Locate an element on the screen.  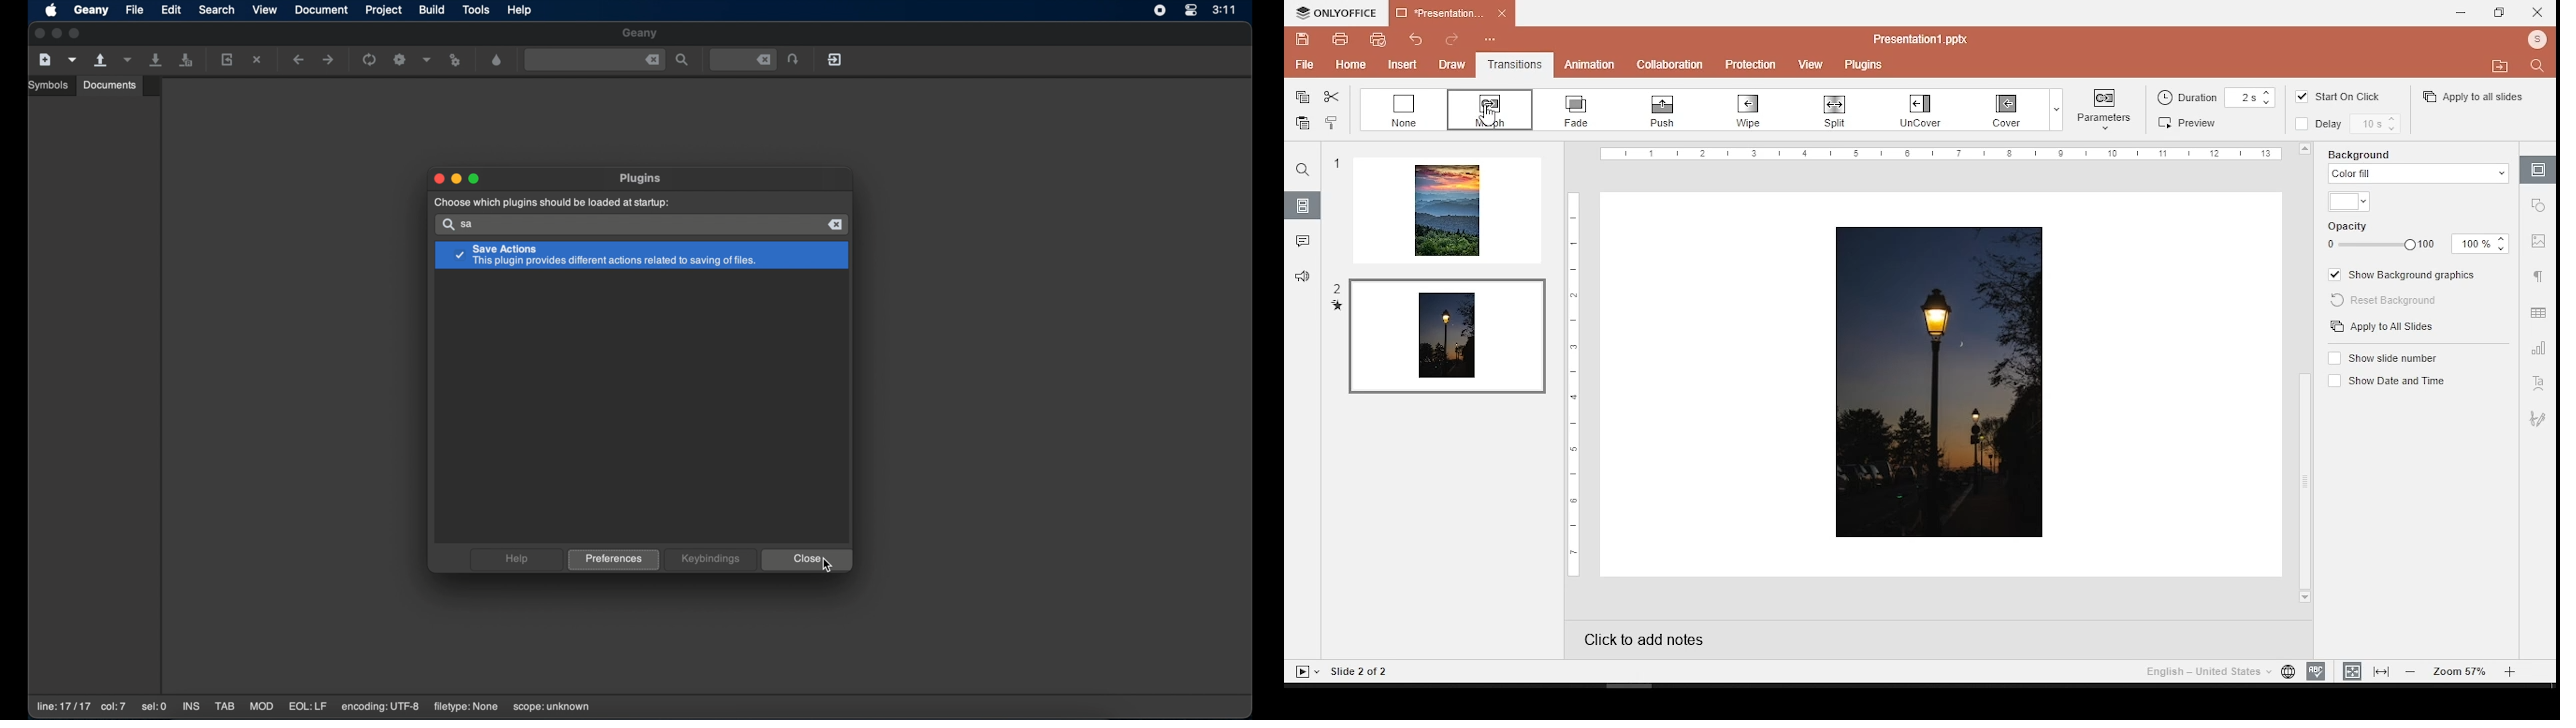
text box is located at coordinates (1836, 112).